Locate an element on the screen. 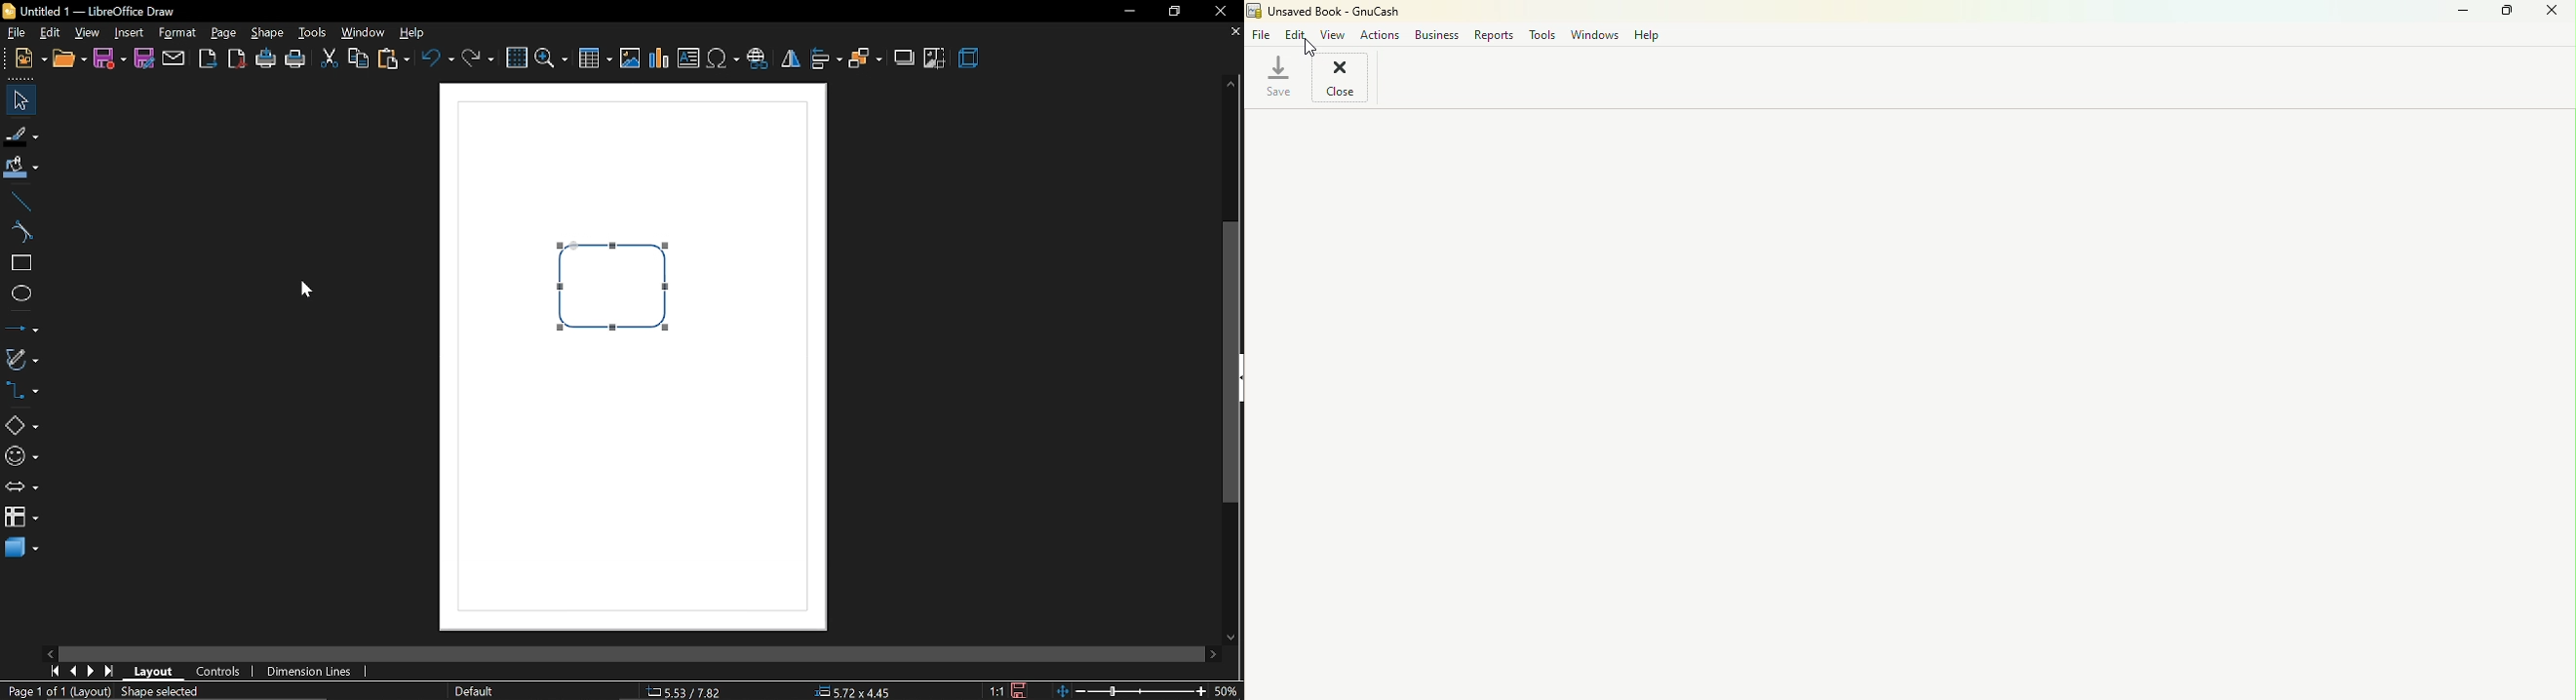  arrange is located at coordinates (864, 61).